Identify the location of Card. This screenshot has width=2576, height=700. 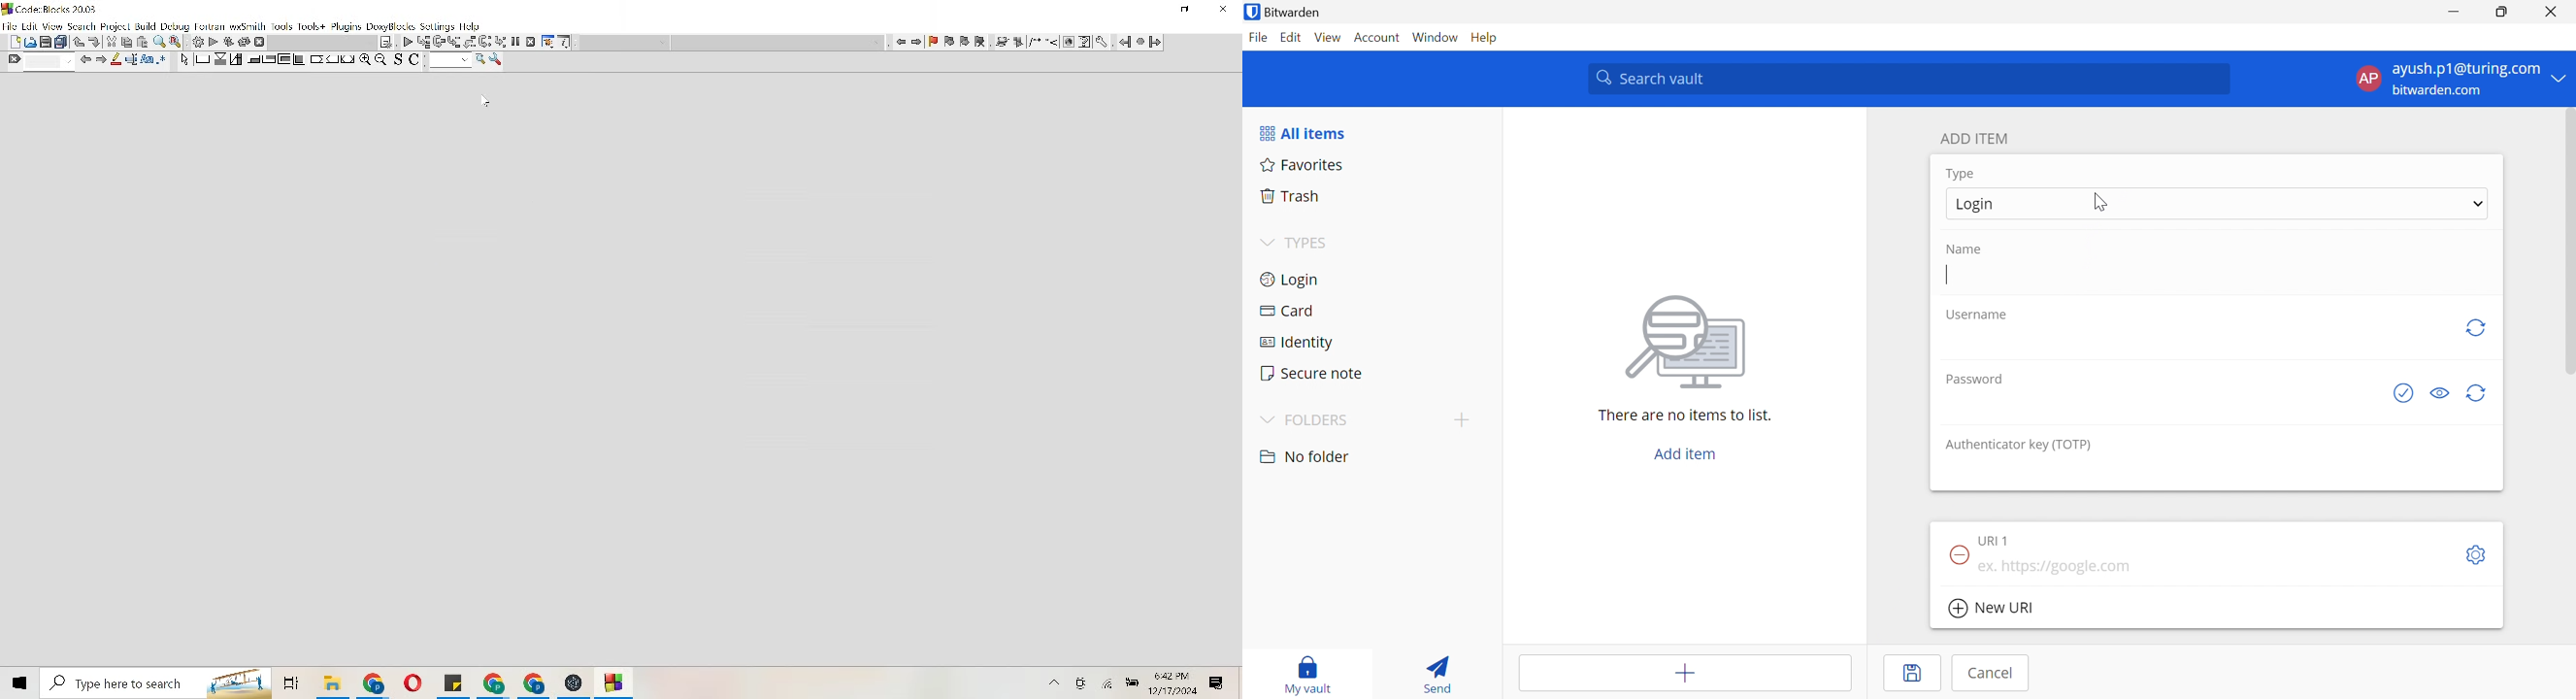
(1367, 308).